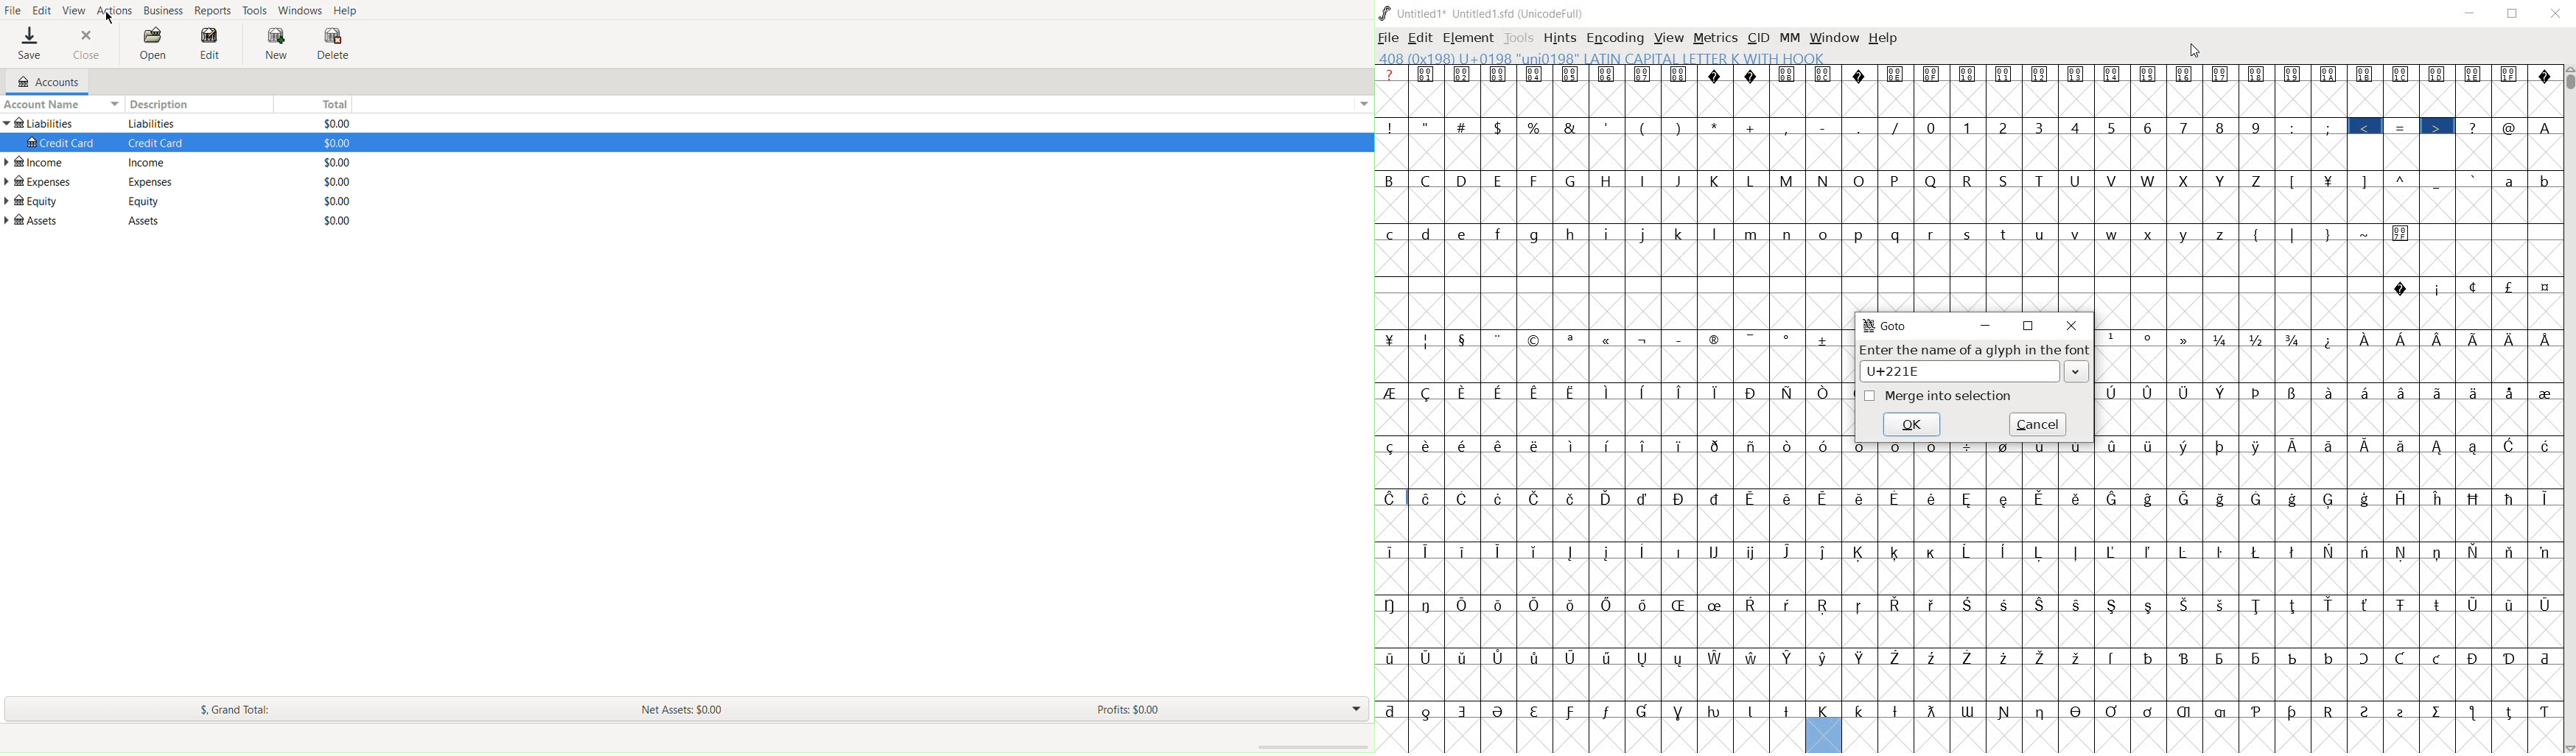 The width and height of the screenshot is (2576, 756). I want to click on Expenses, so click(39, 181).